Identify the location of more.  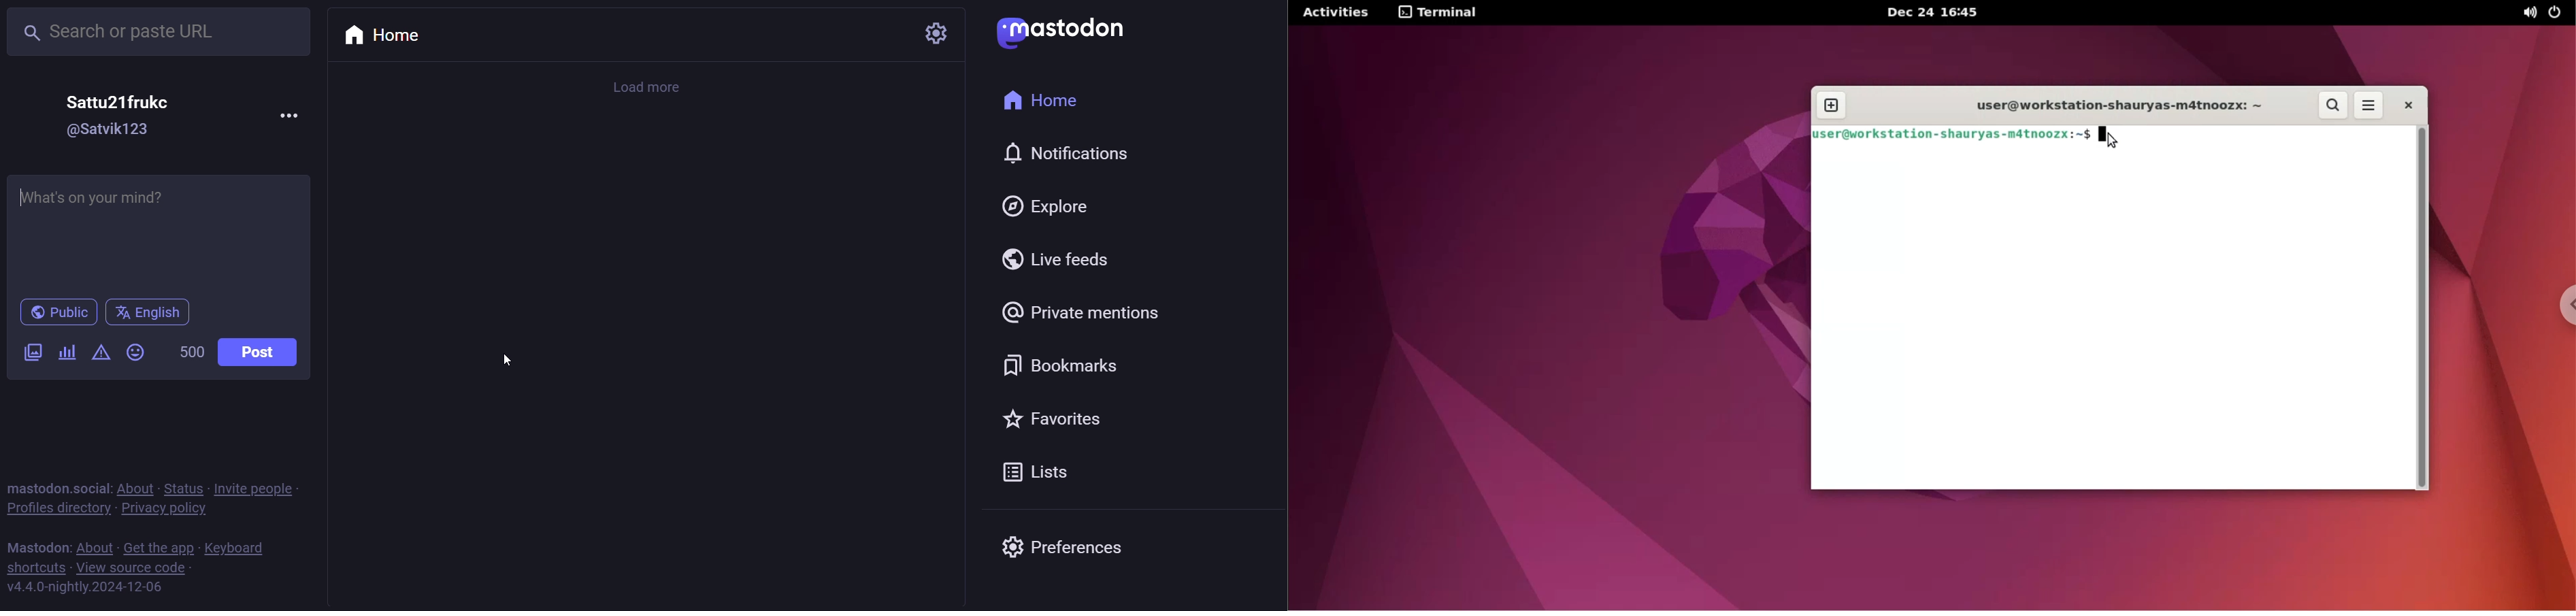
(291, 116).